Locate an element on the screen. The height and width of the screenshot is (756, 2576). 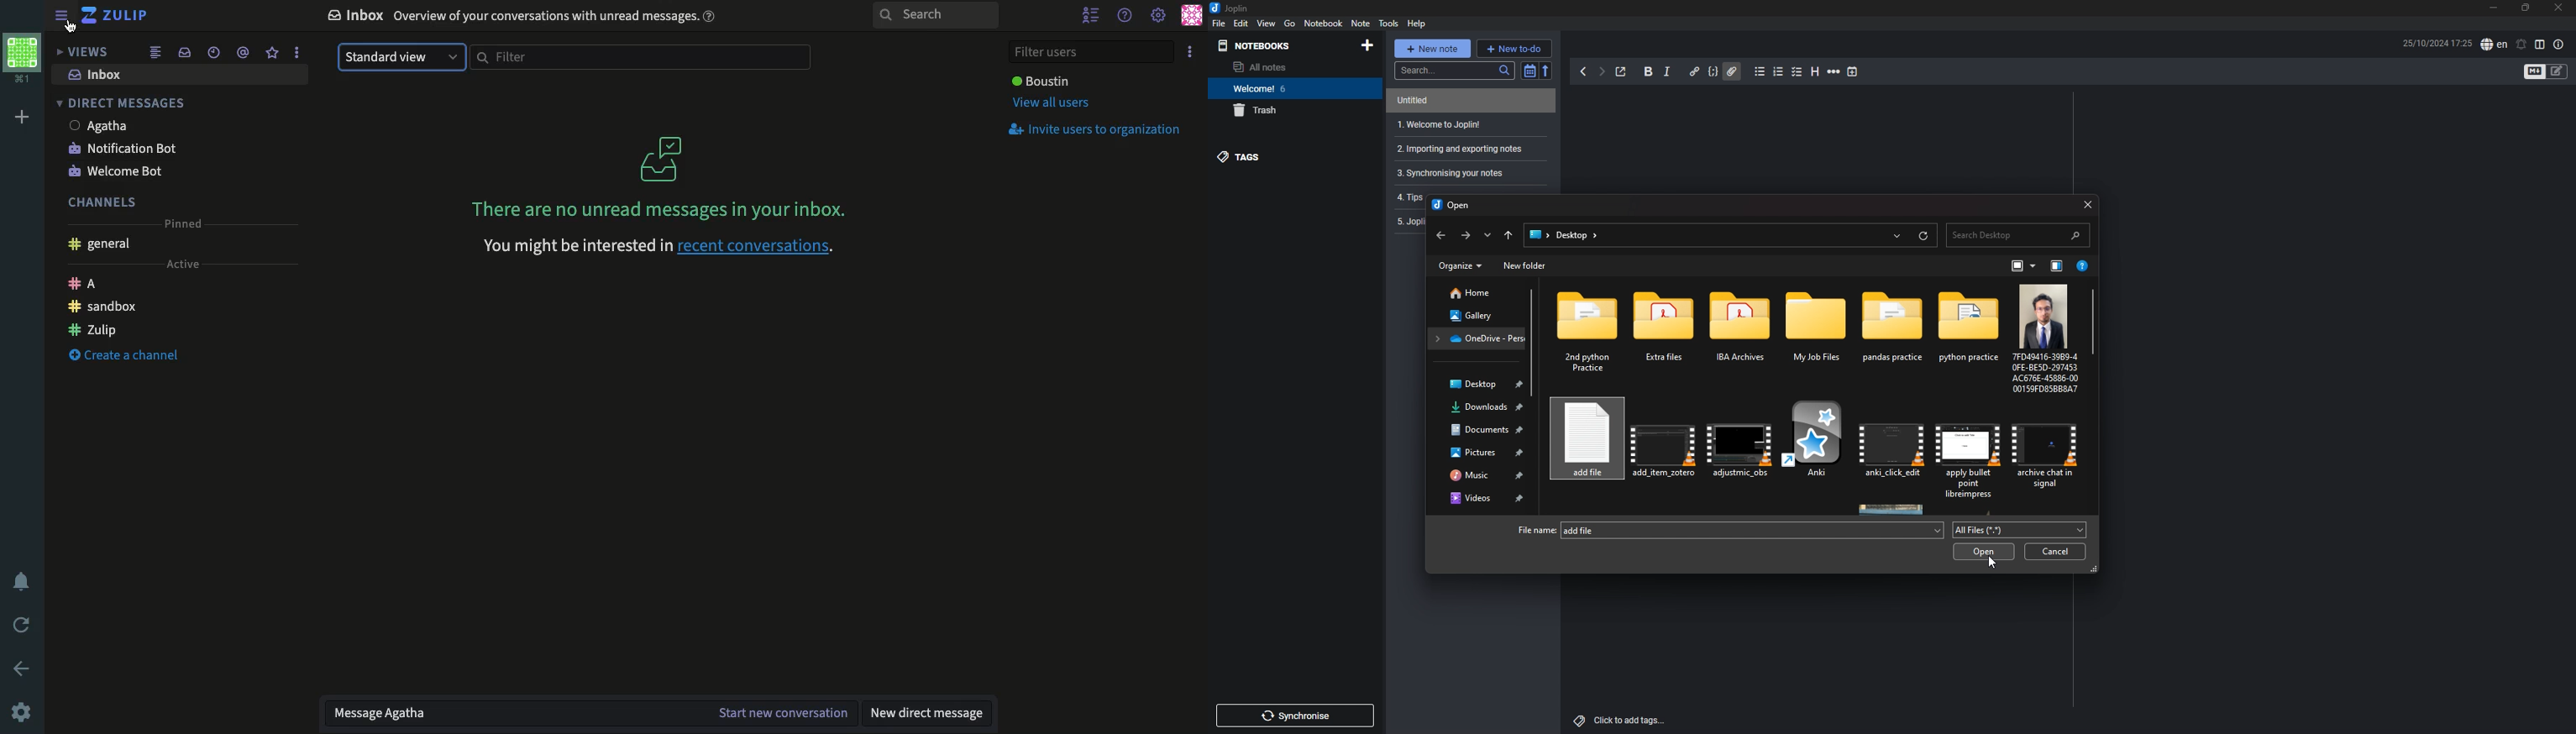
User is located at coordinates (1042, 81).